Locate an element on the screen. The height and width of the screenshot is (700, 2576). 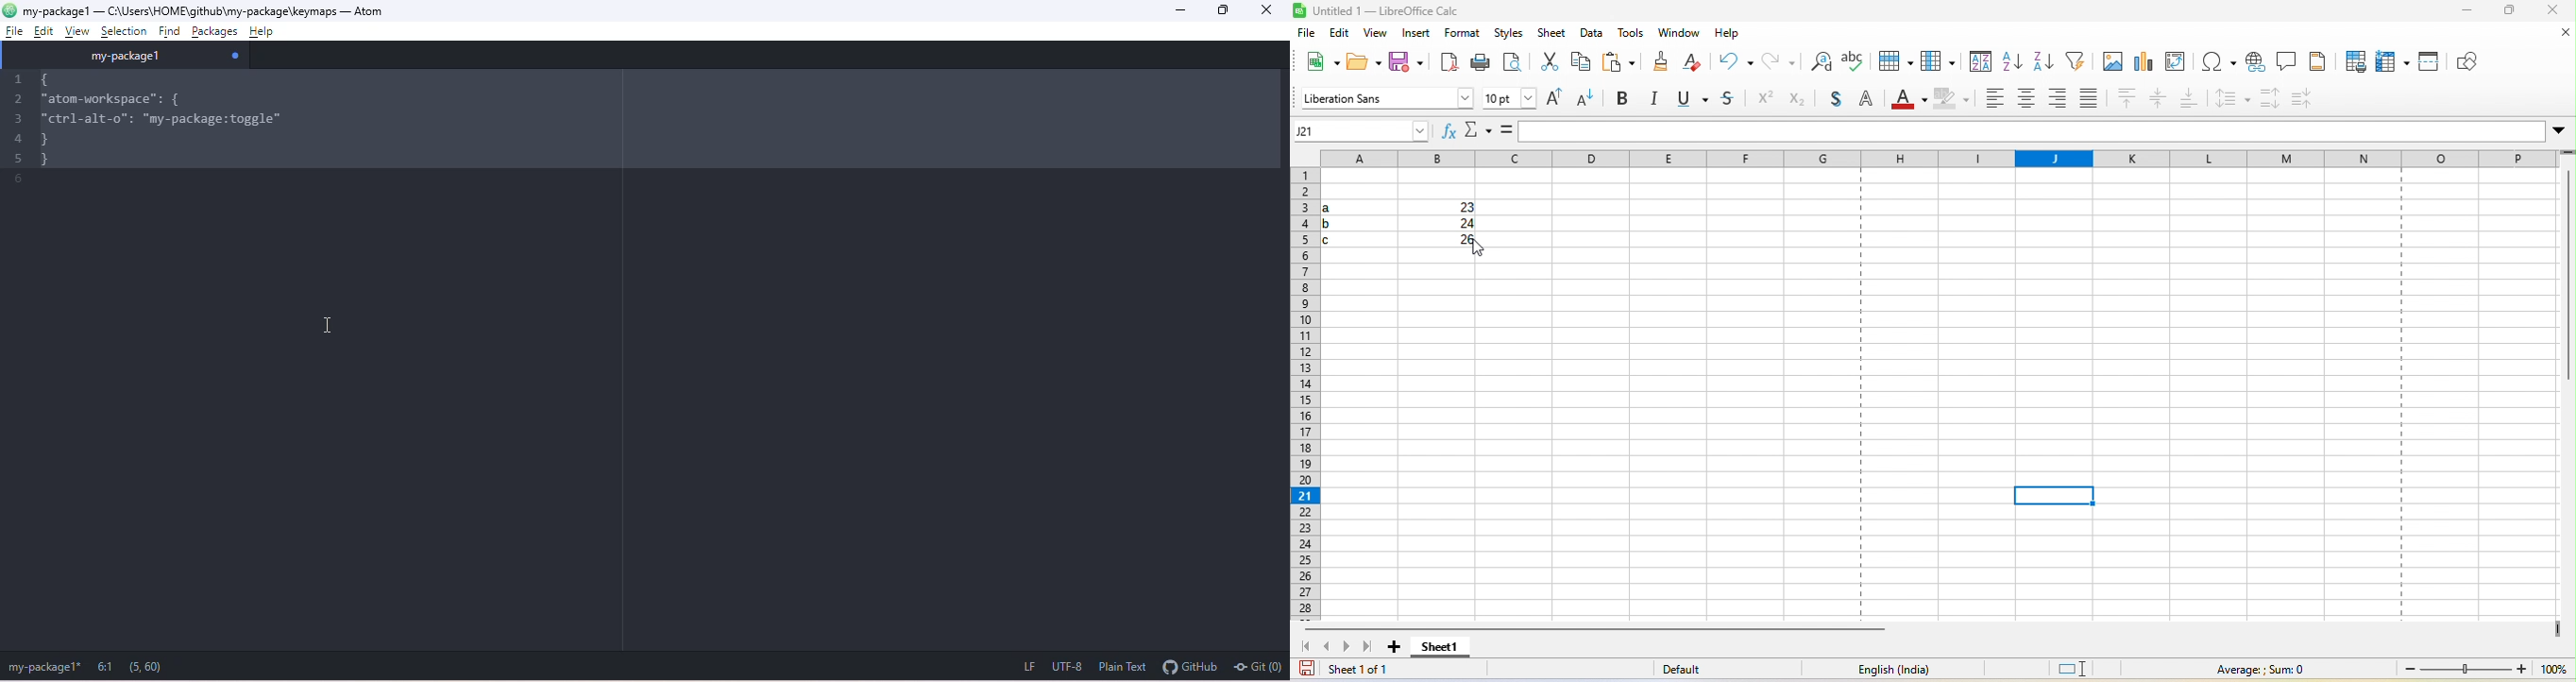
cursor is located at coordinates (1479, 250).